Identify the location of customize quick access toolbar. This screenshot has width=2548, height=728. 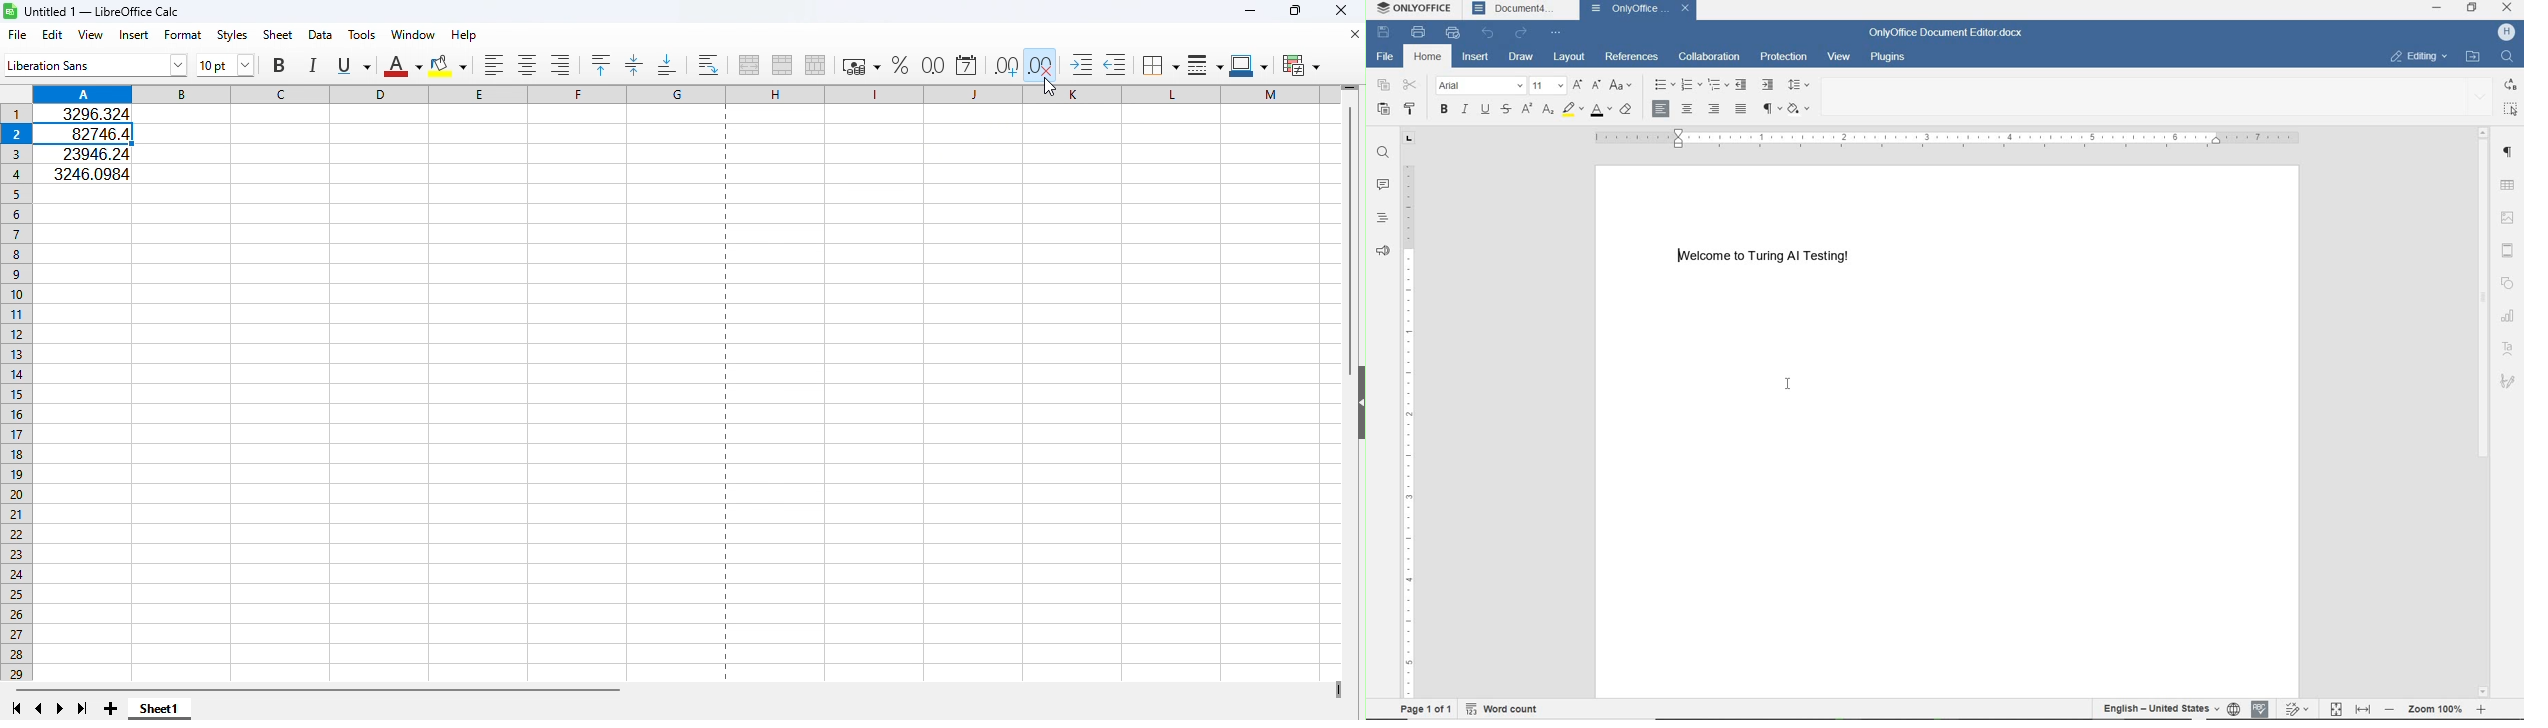
(1556, 33).